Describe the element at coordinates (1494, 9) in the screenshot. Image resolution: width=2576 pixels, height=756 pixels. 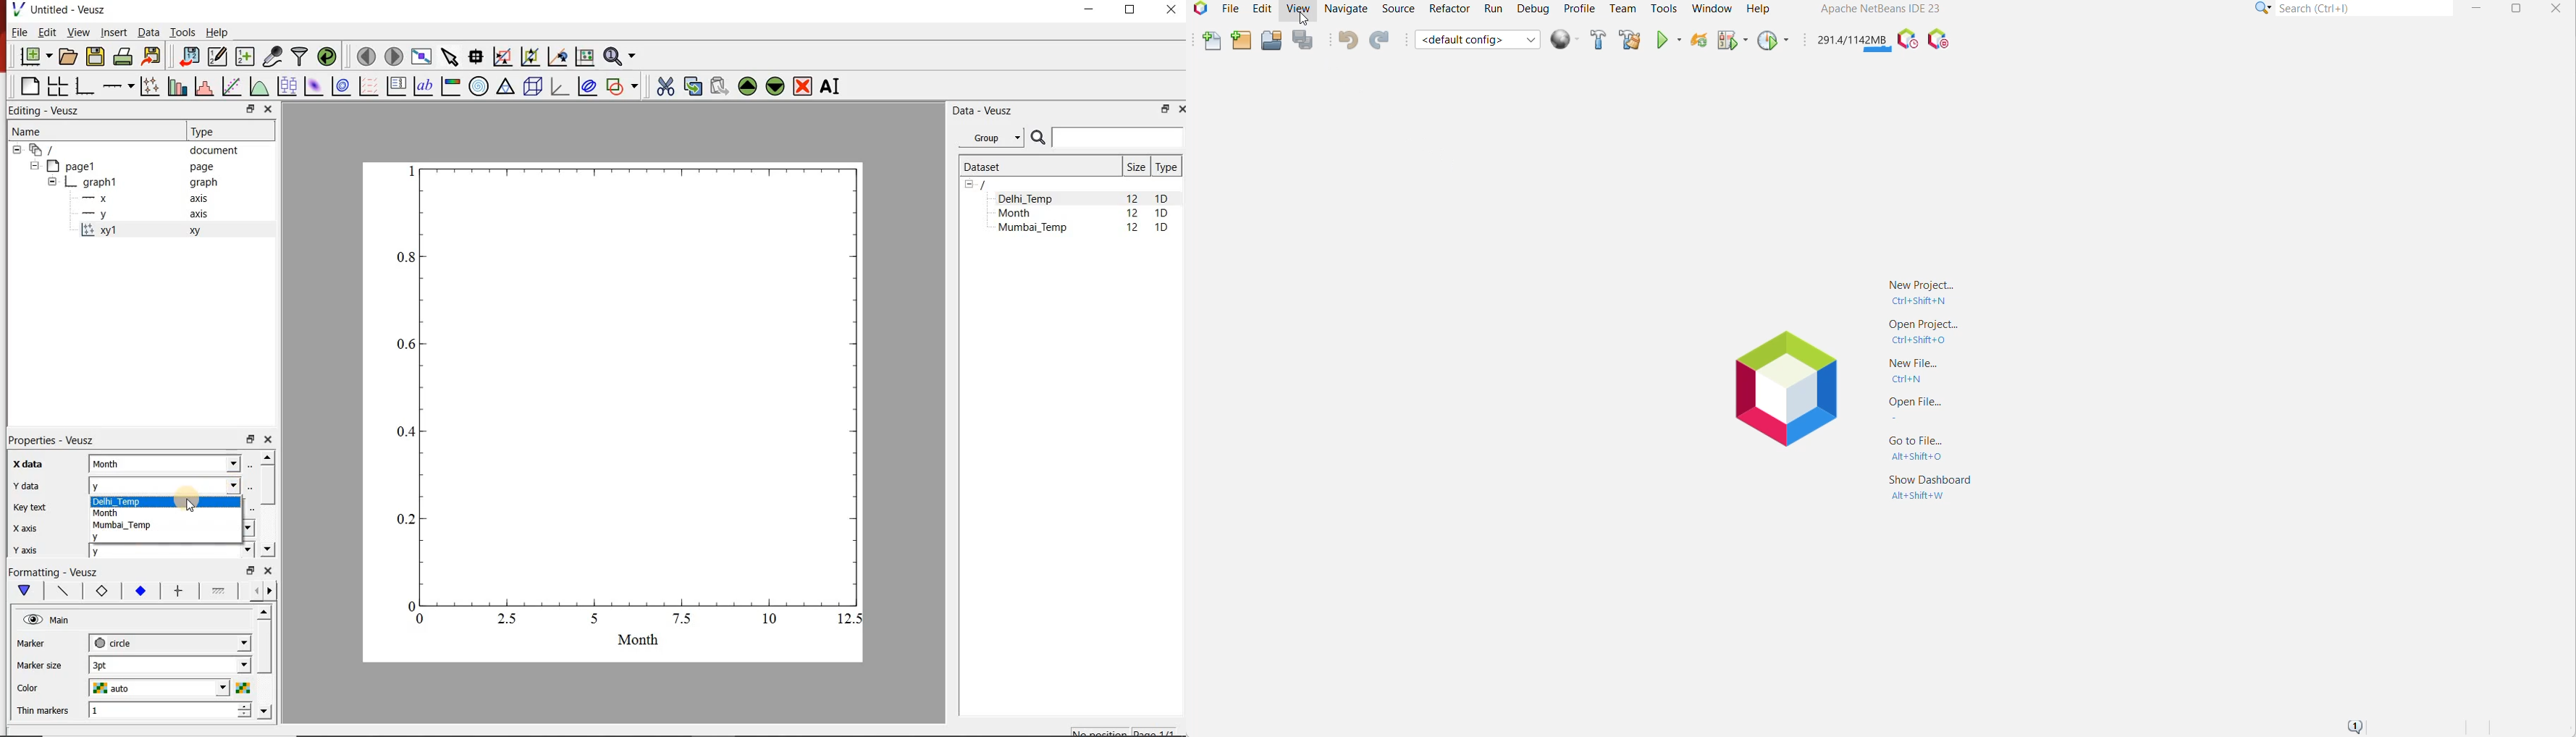
I see `Run` at that location.